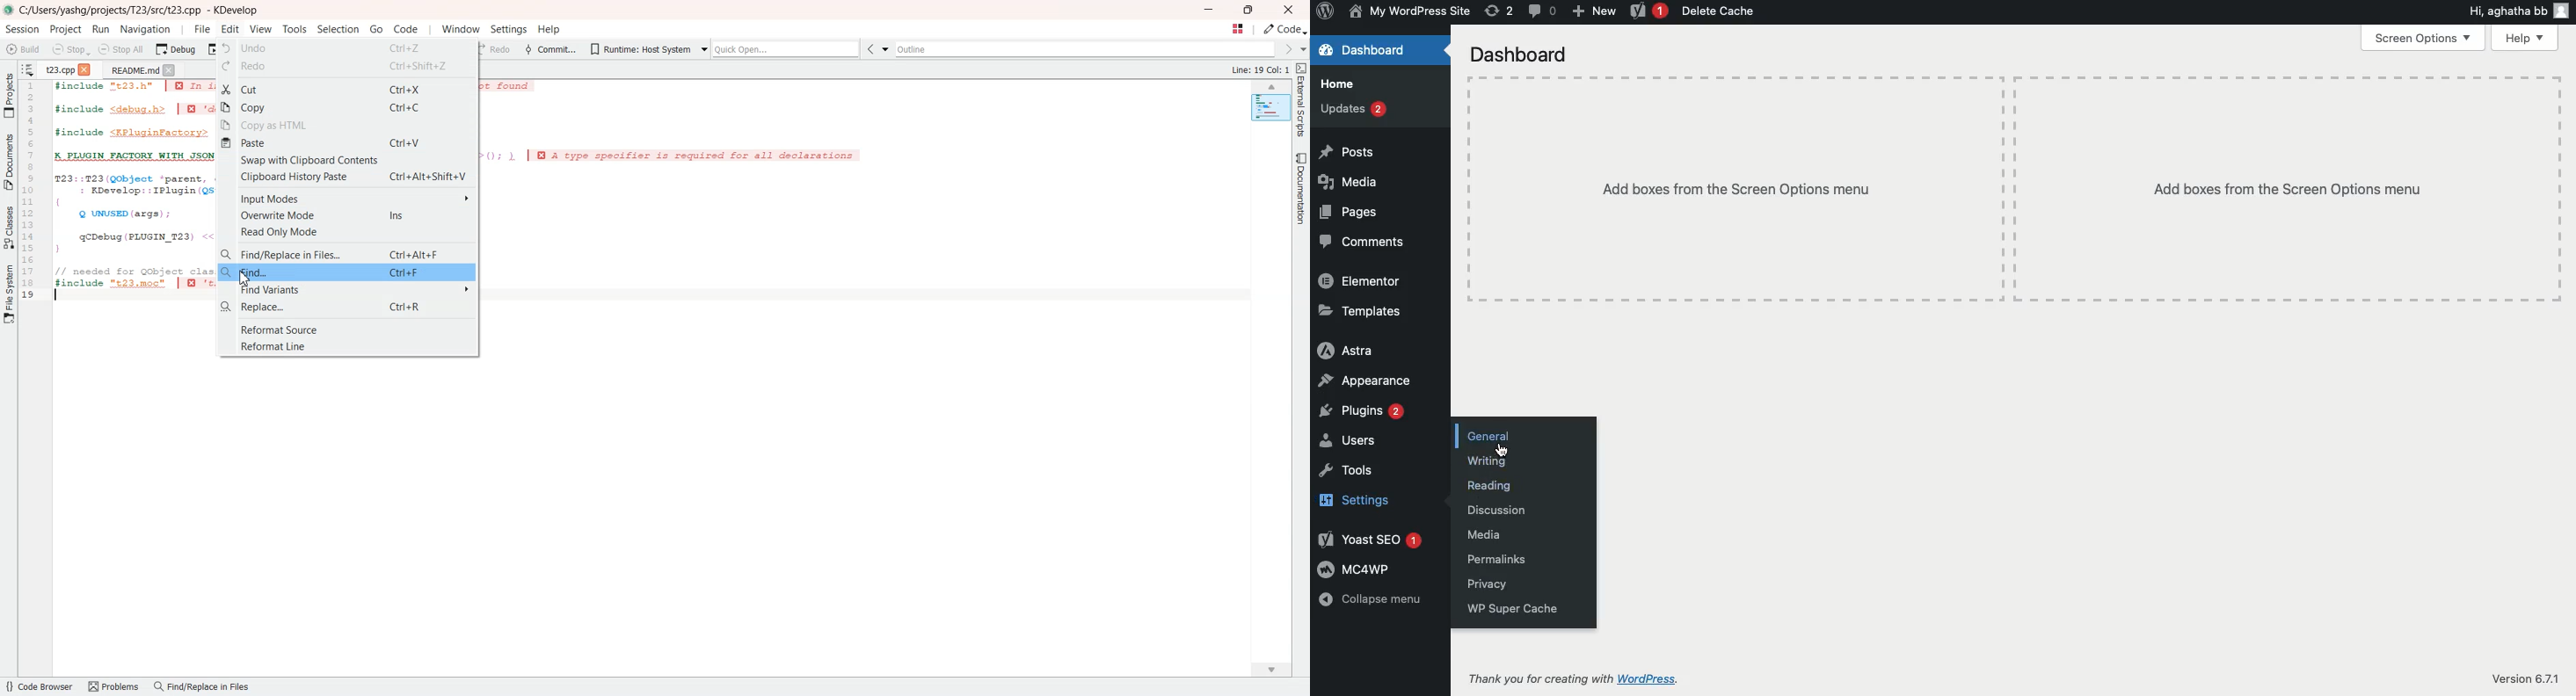 Image resolution: width=2576 pixels, height=700 pixels. I want to click on Outline, so click(1088, 49).